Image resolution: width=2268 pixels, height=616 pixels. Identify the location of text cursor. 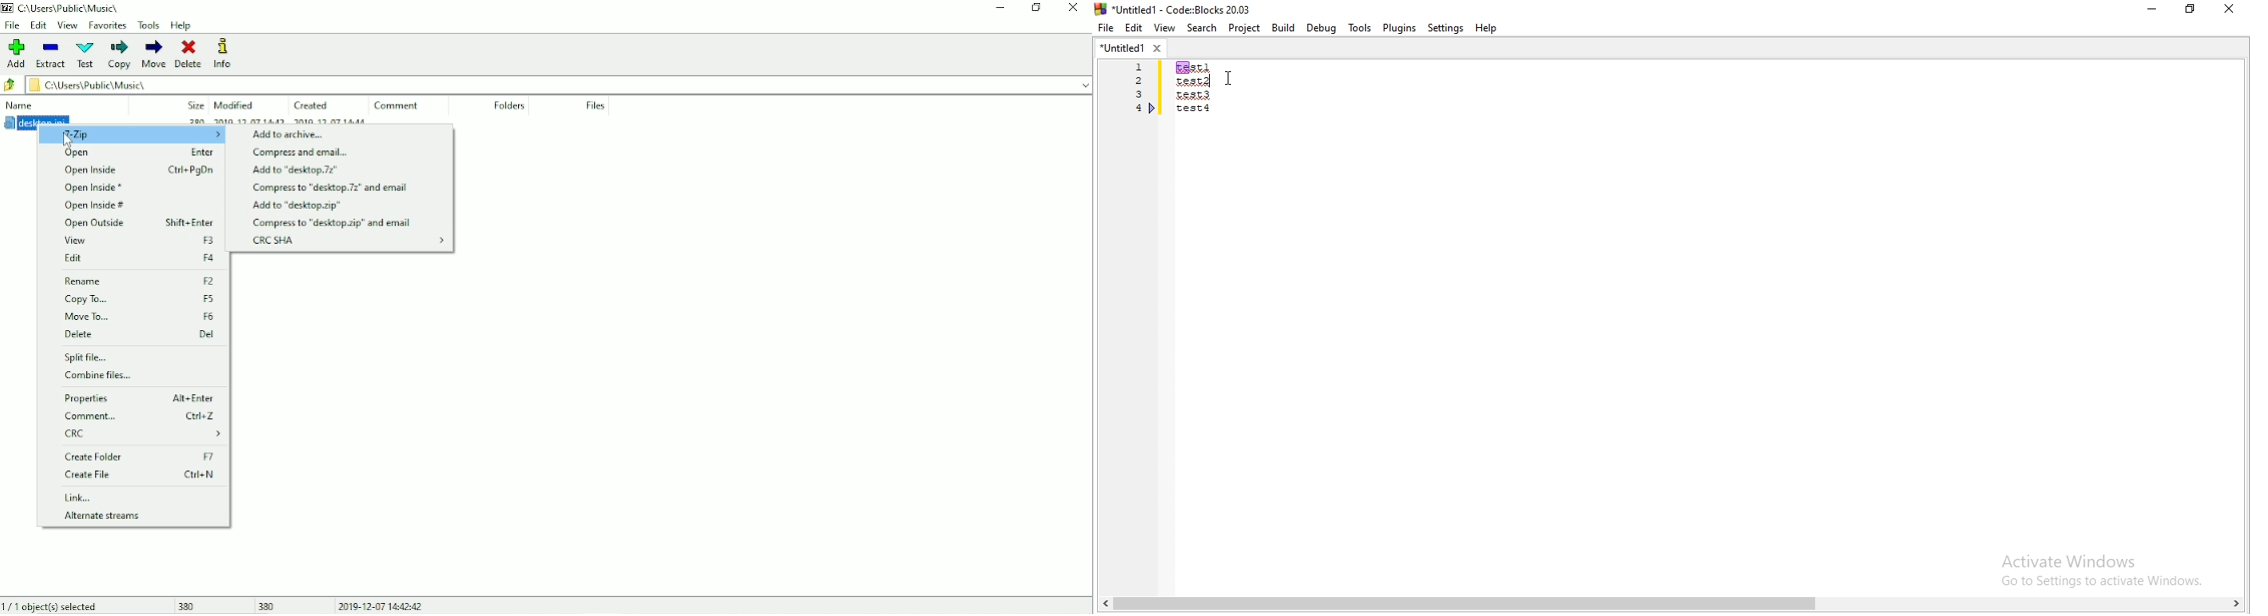
(1210, 81).